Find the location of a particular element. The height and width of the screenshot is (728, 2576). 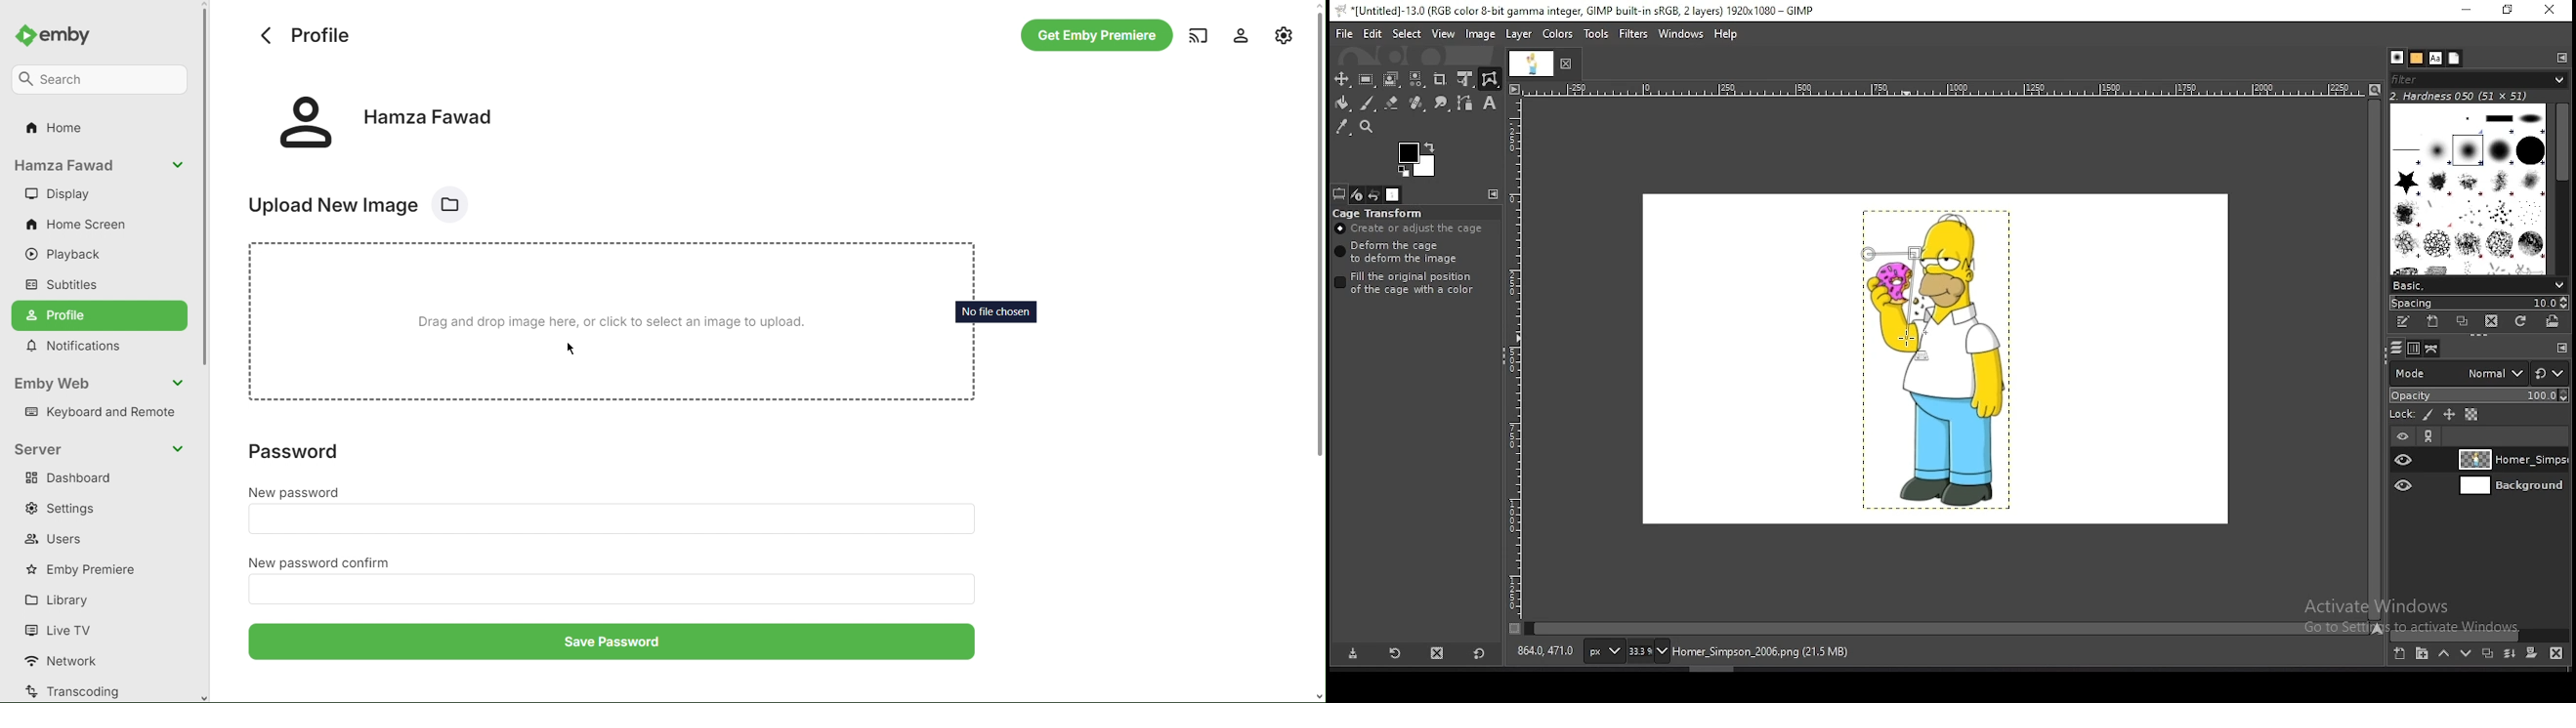

New Password is located at coordinates (611, 518).